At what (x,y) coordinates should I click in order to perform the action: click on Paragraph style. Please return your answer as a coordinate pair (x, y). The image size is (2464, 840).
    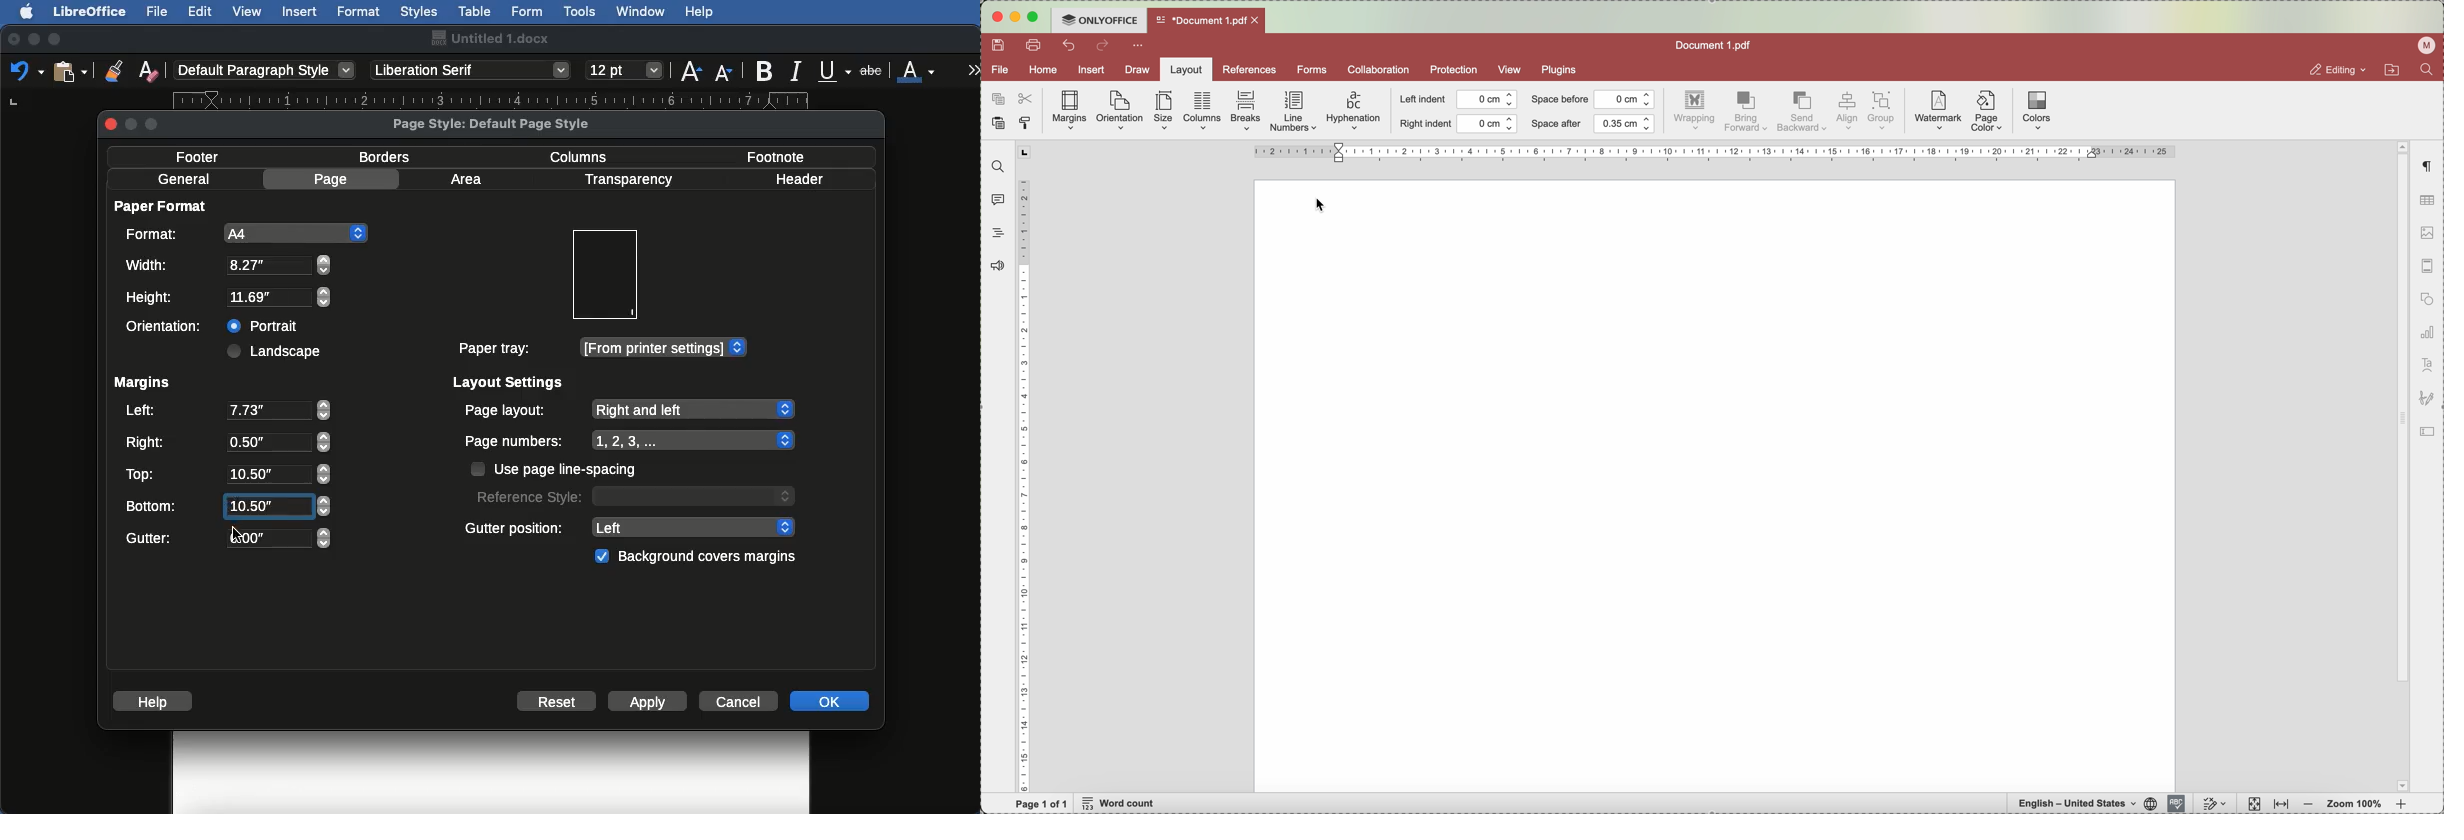
    Looking at the image, I should click on (266, 70).